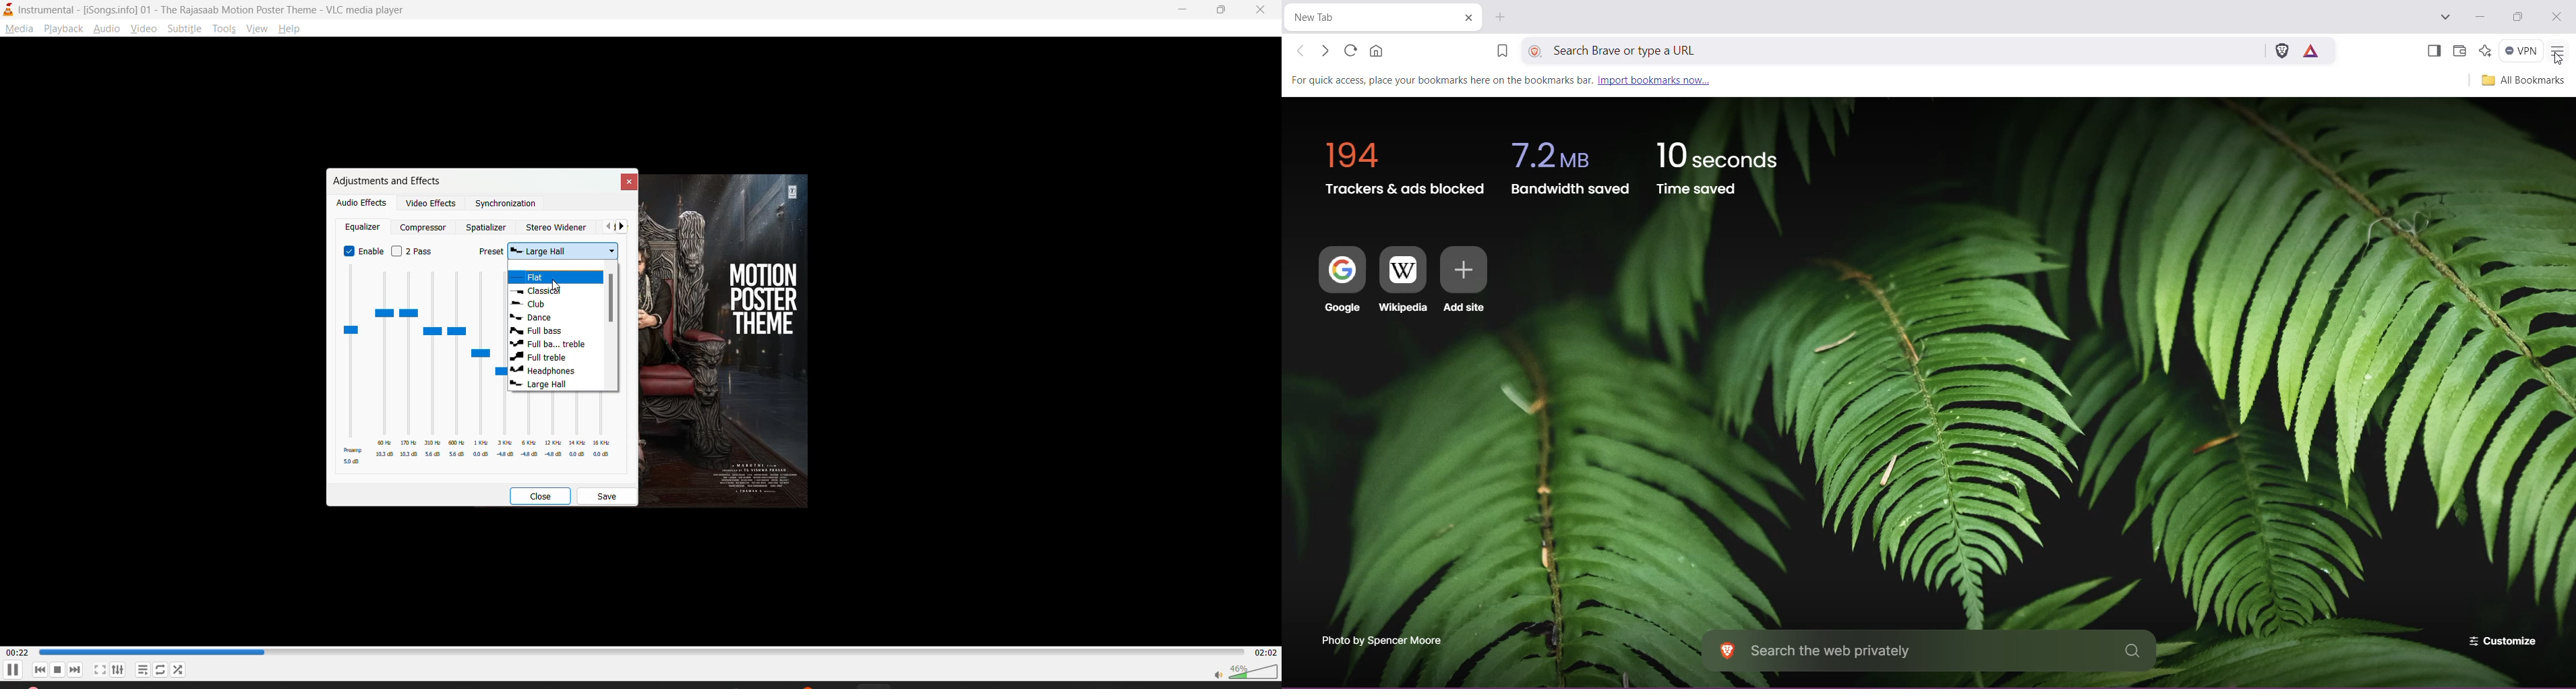 This screenshot has width=2576, height=700. What do you see at coordinates (552, 344) in the screenshot?
I see `full treble` at bounding box center [552, 344].